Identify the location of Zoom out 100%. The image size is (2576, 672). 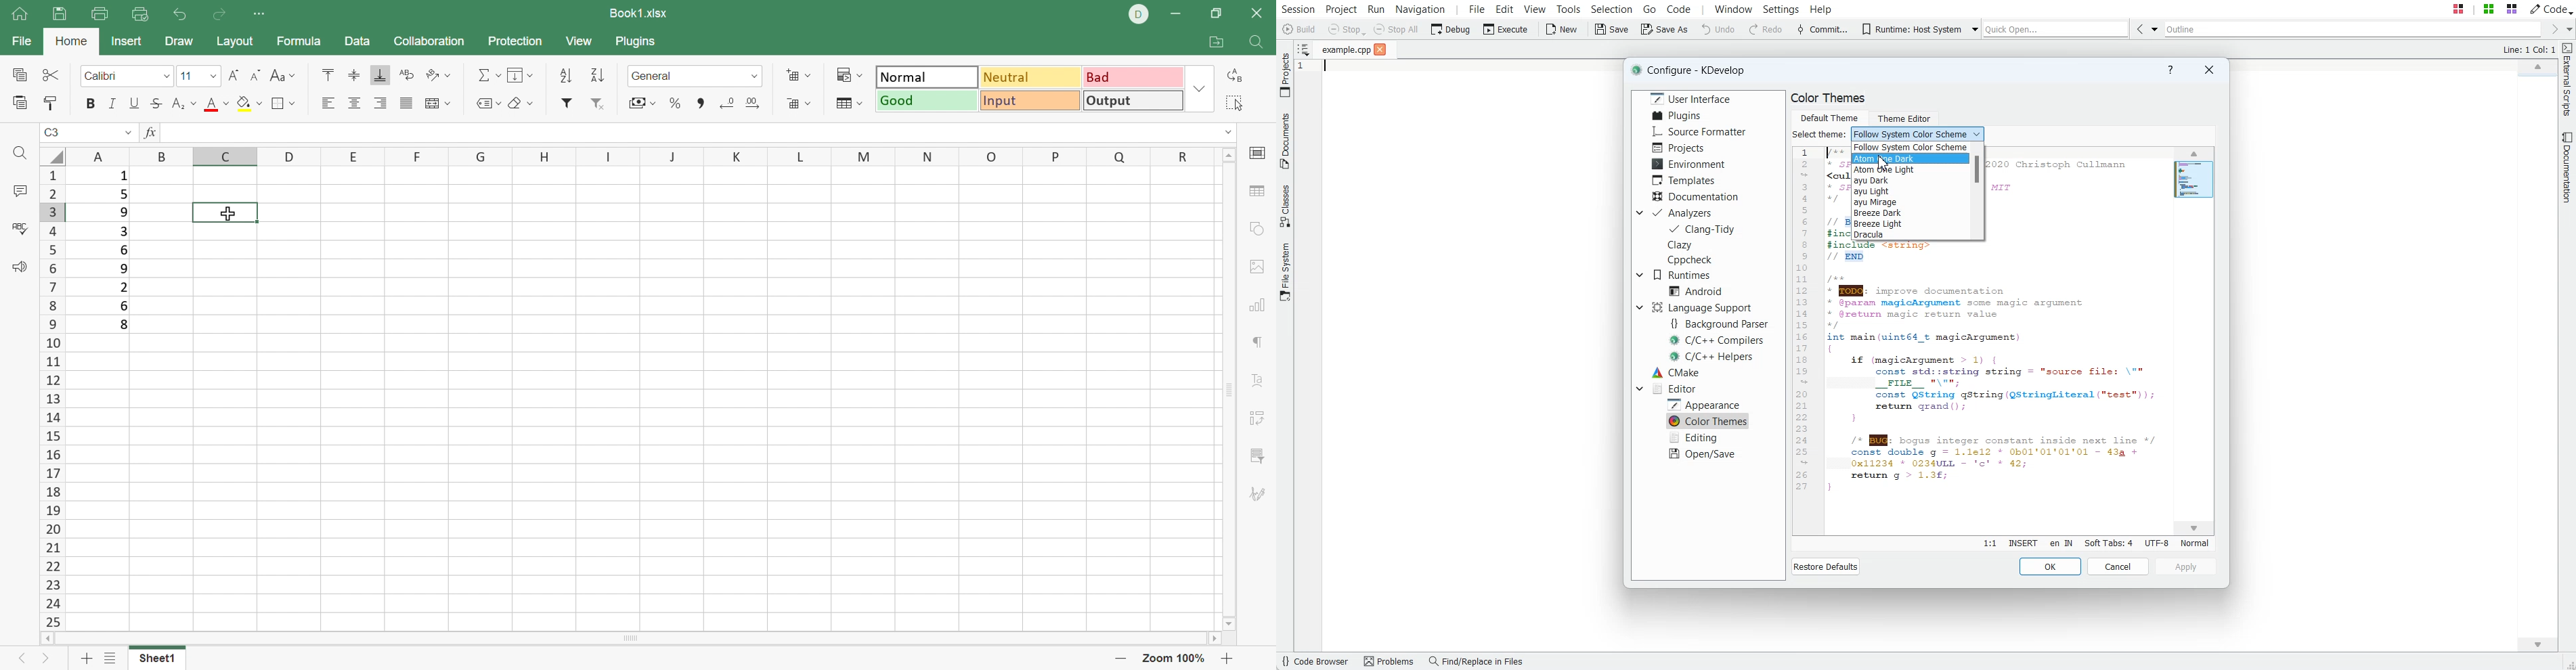
(1174, 659).